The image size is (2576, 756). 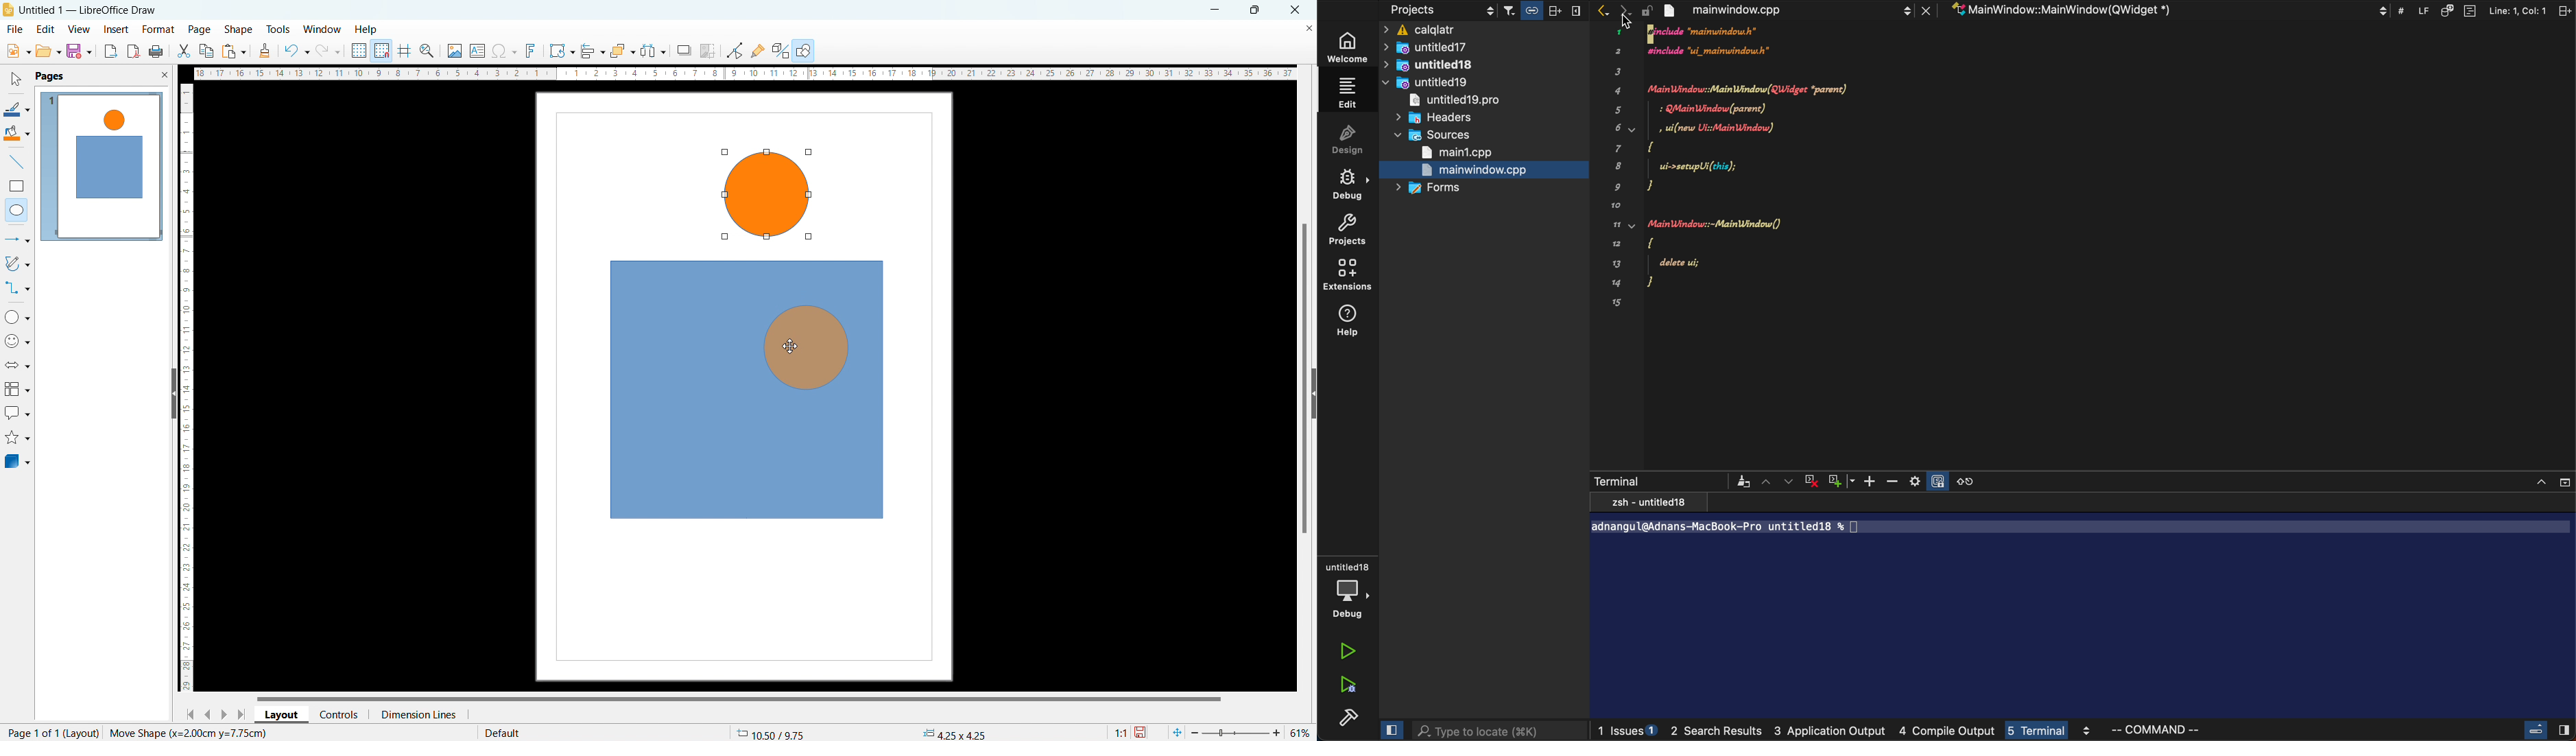 I want to click on go to first page, so click(x=188, y=714).